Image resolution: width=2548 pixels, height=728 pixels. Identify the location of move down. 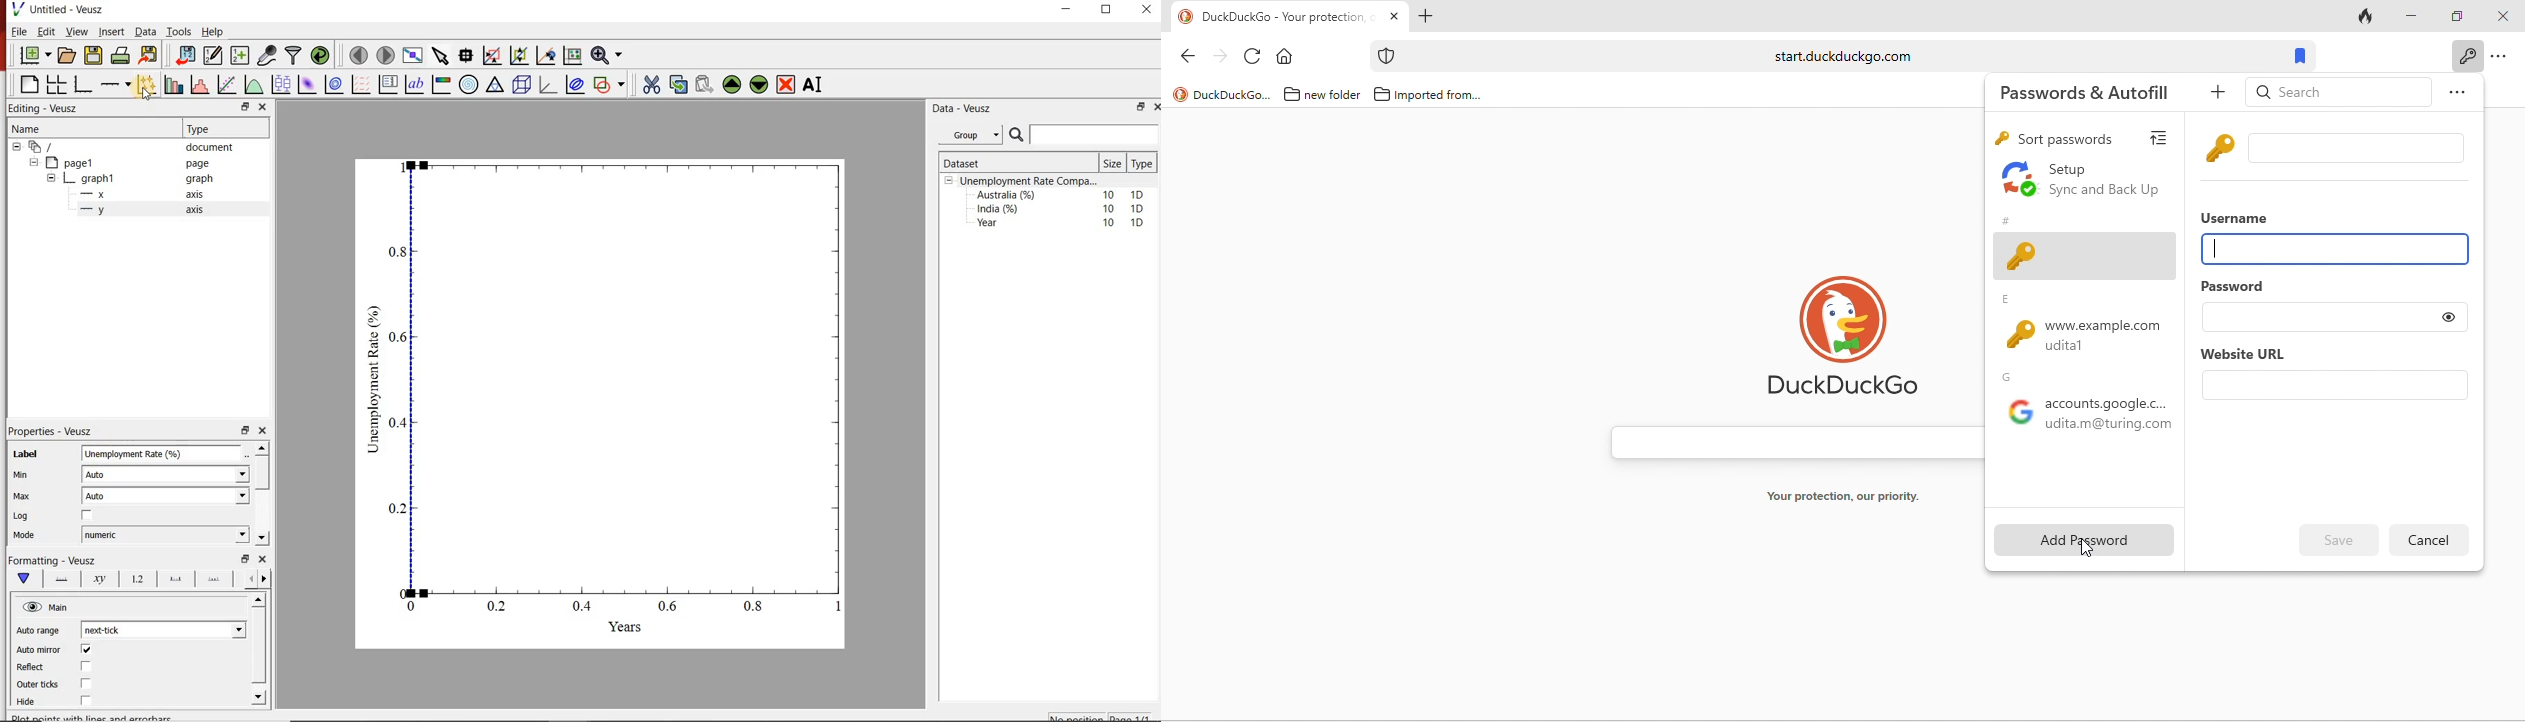
(261, 537).